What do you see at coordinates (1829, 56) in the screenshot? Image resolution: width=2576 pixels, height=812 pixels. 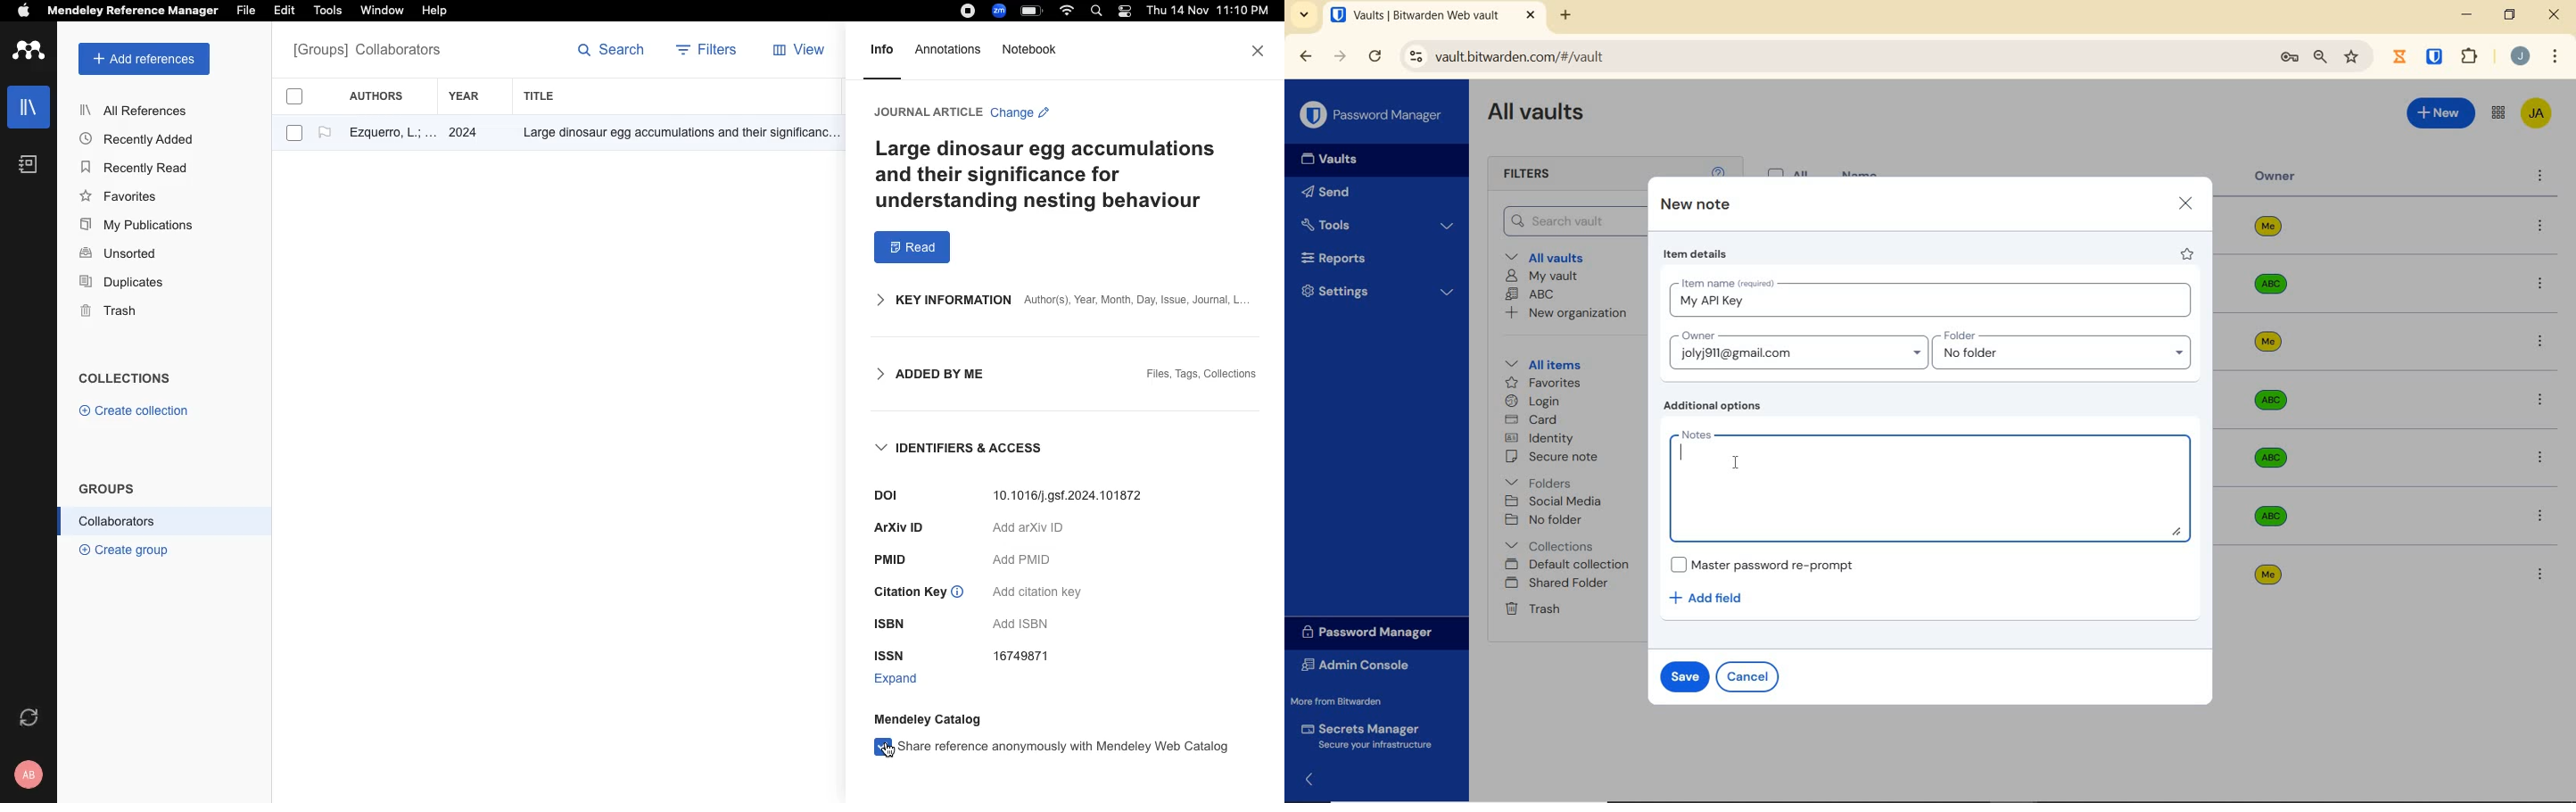 I see `address bar` at bounding box center [1829, 56].